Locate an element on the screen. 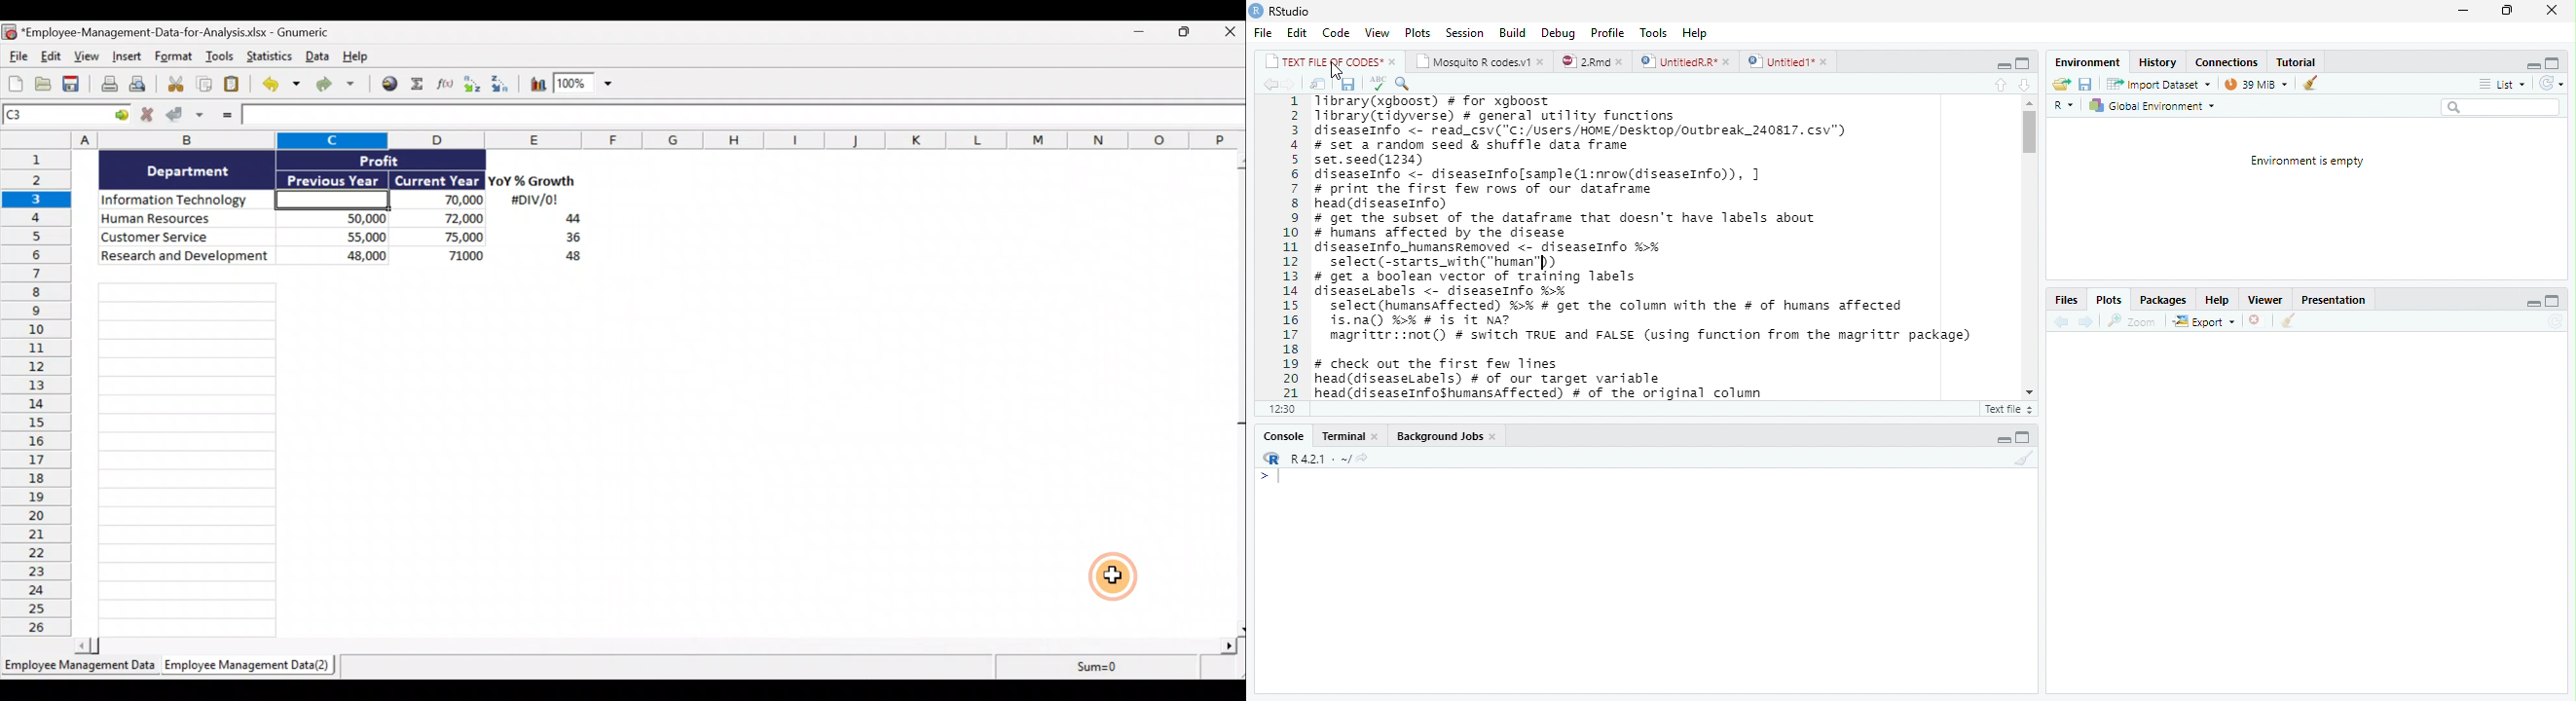  Find/Replace is located at coordinates (1473, 83).